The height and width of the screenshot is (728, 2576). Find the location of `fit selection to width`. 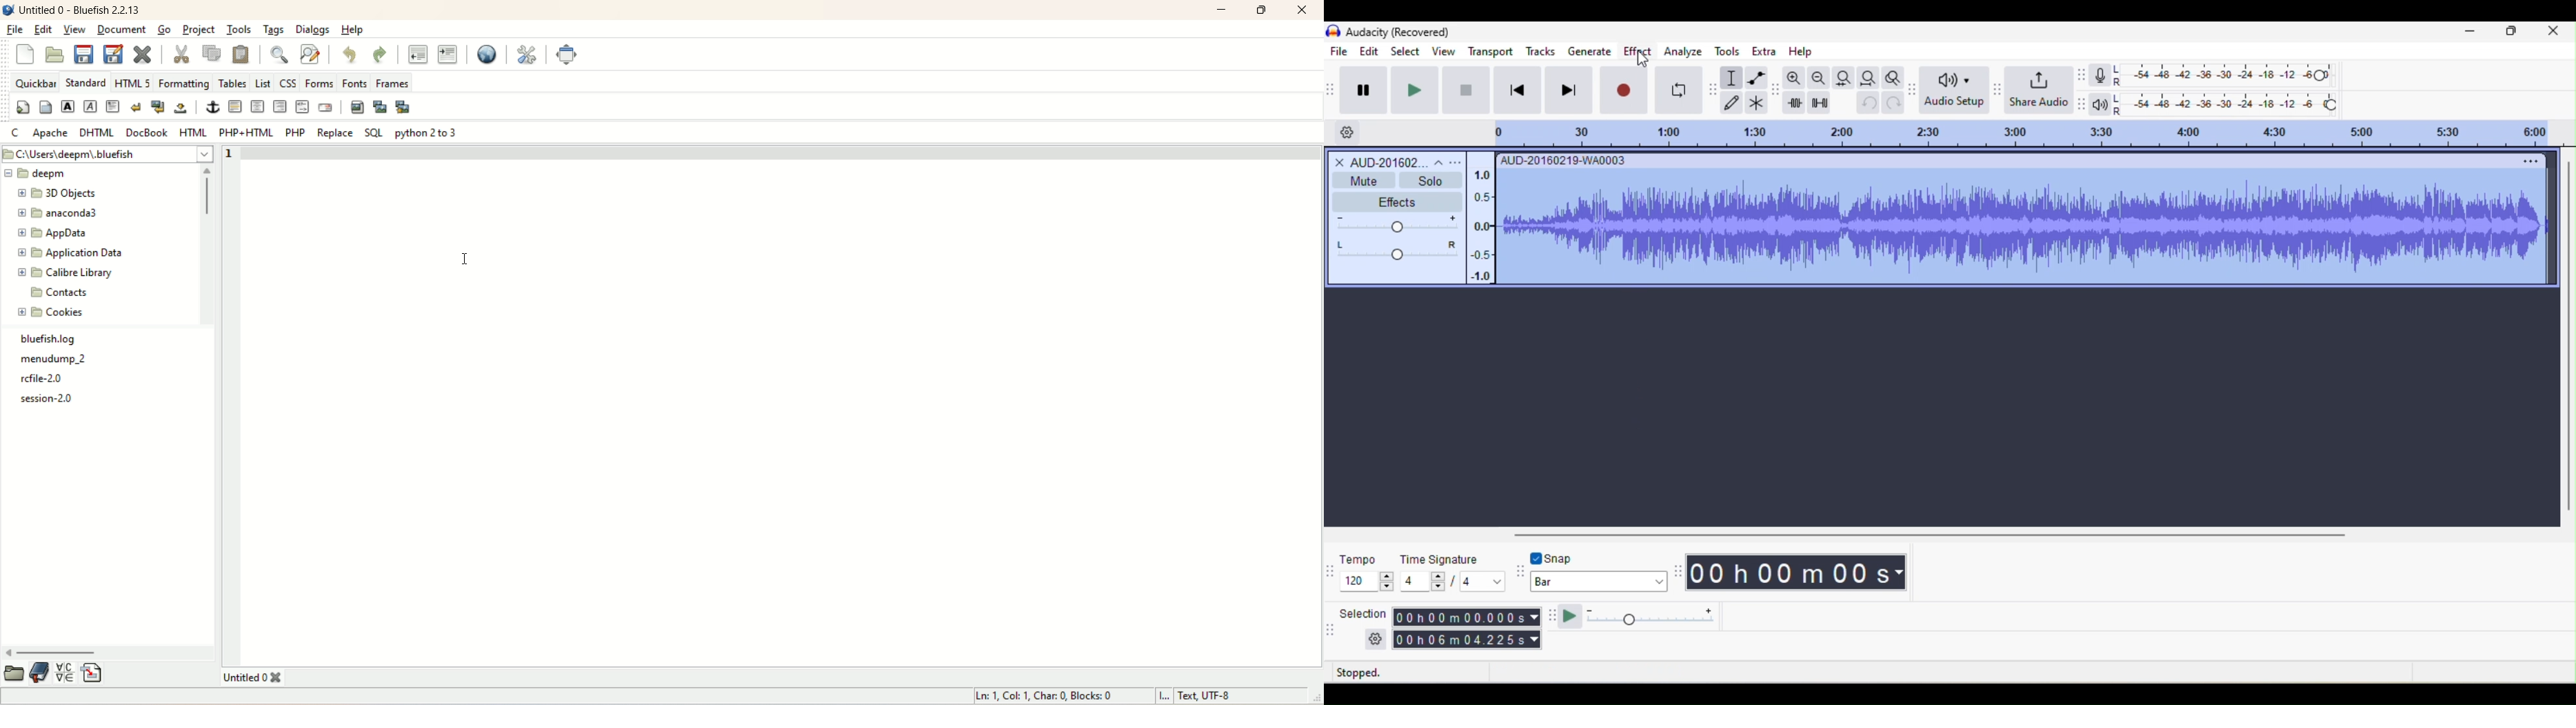

fit selection to width is located at coordinates (1843, 77).